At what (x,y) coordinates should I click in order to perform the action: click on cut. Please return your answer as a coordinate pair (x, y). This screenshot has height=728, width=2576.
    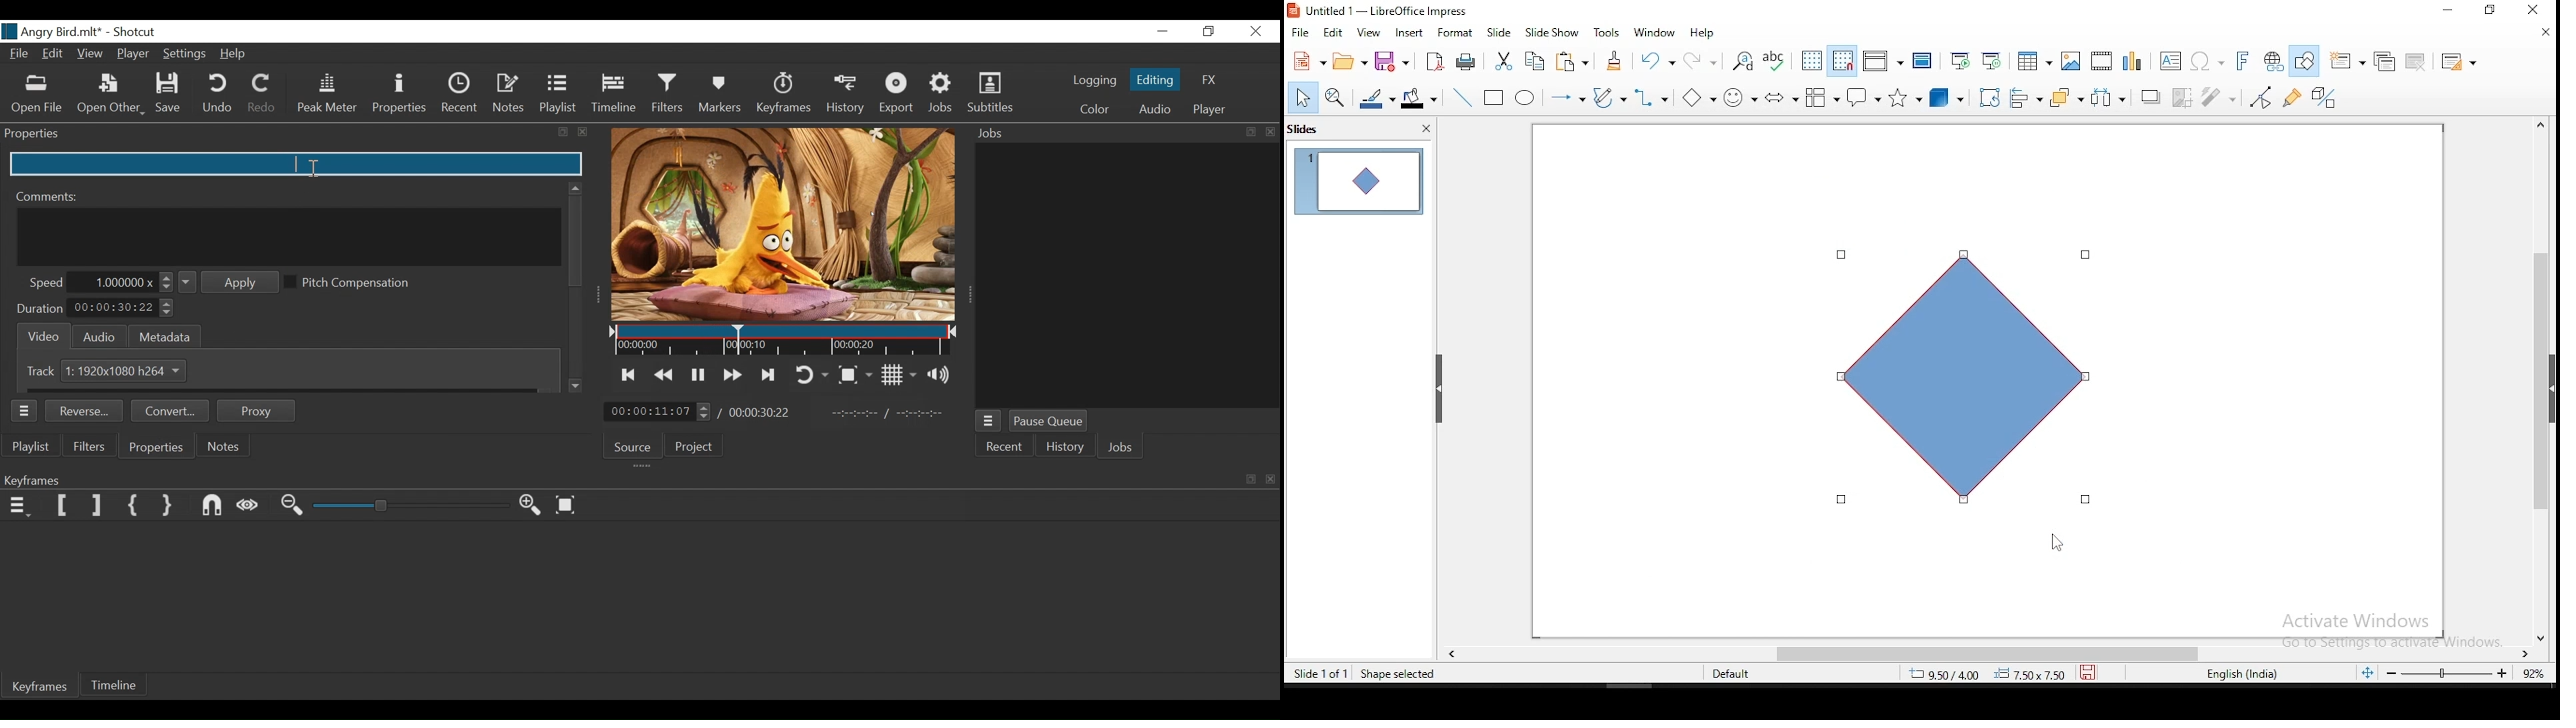
    Looking at the image, I should click on (1504, 63).